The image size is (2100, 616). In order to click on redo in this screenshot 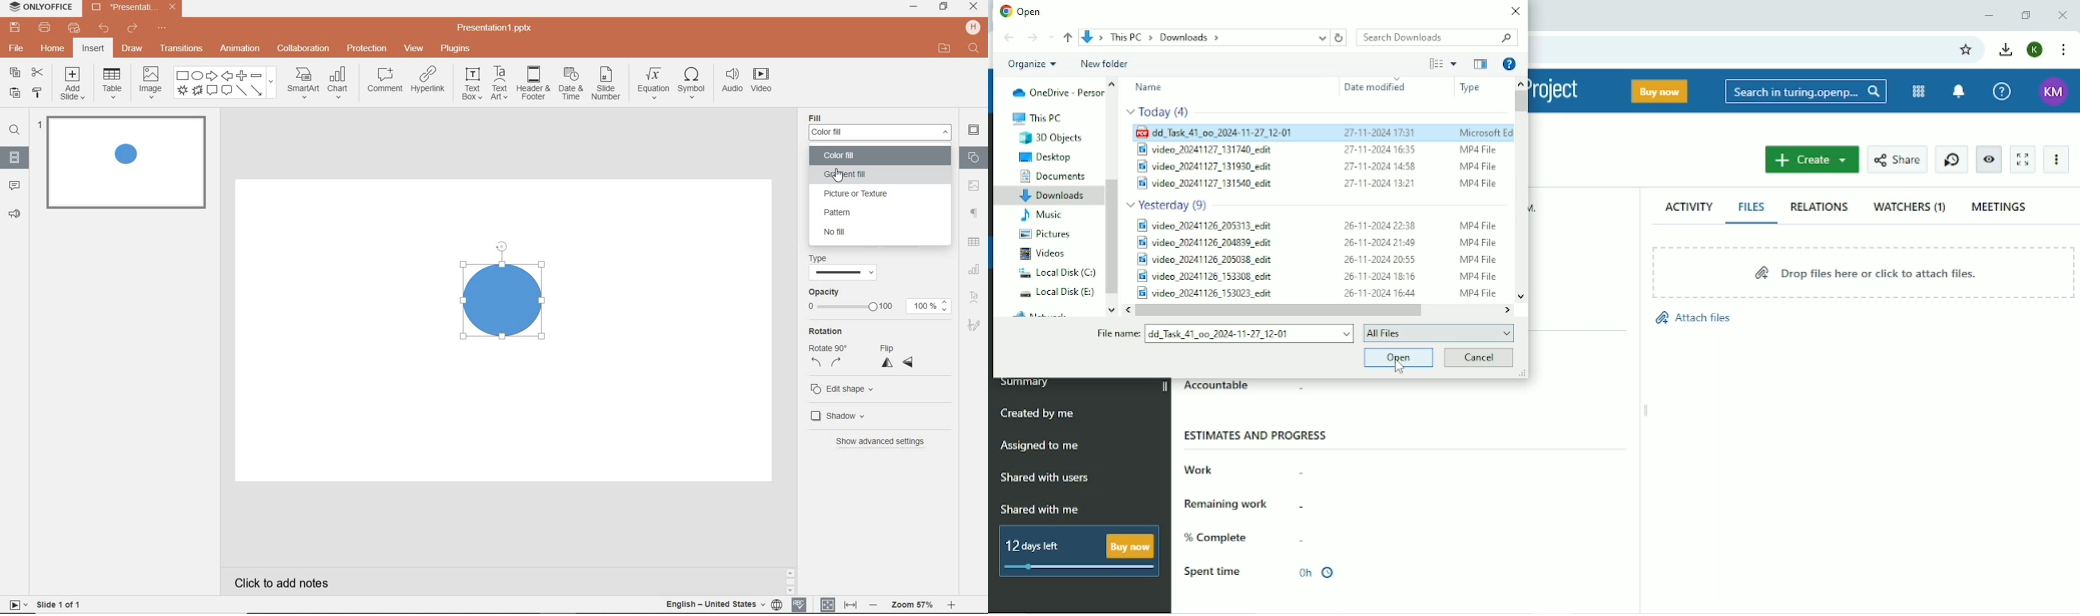, I will do `click(133, 28)`.